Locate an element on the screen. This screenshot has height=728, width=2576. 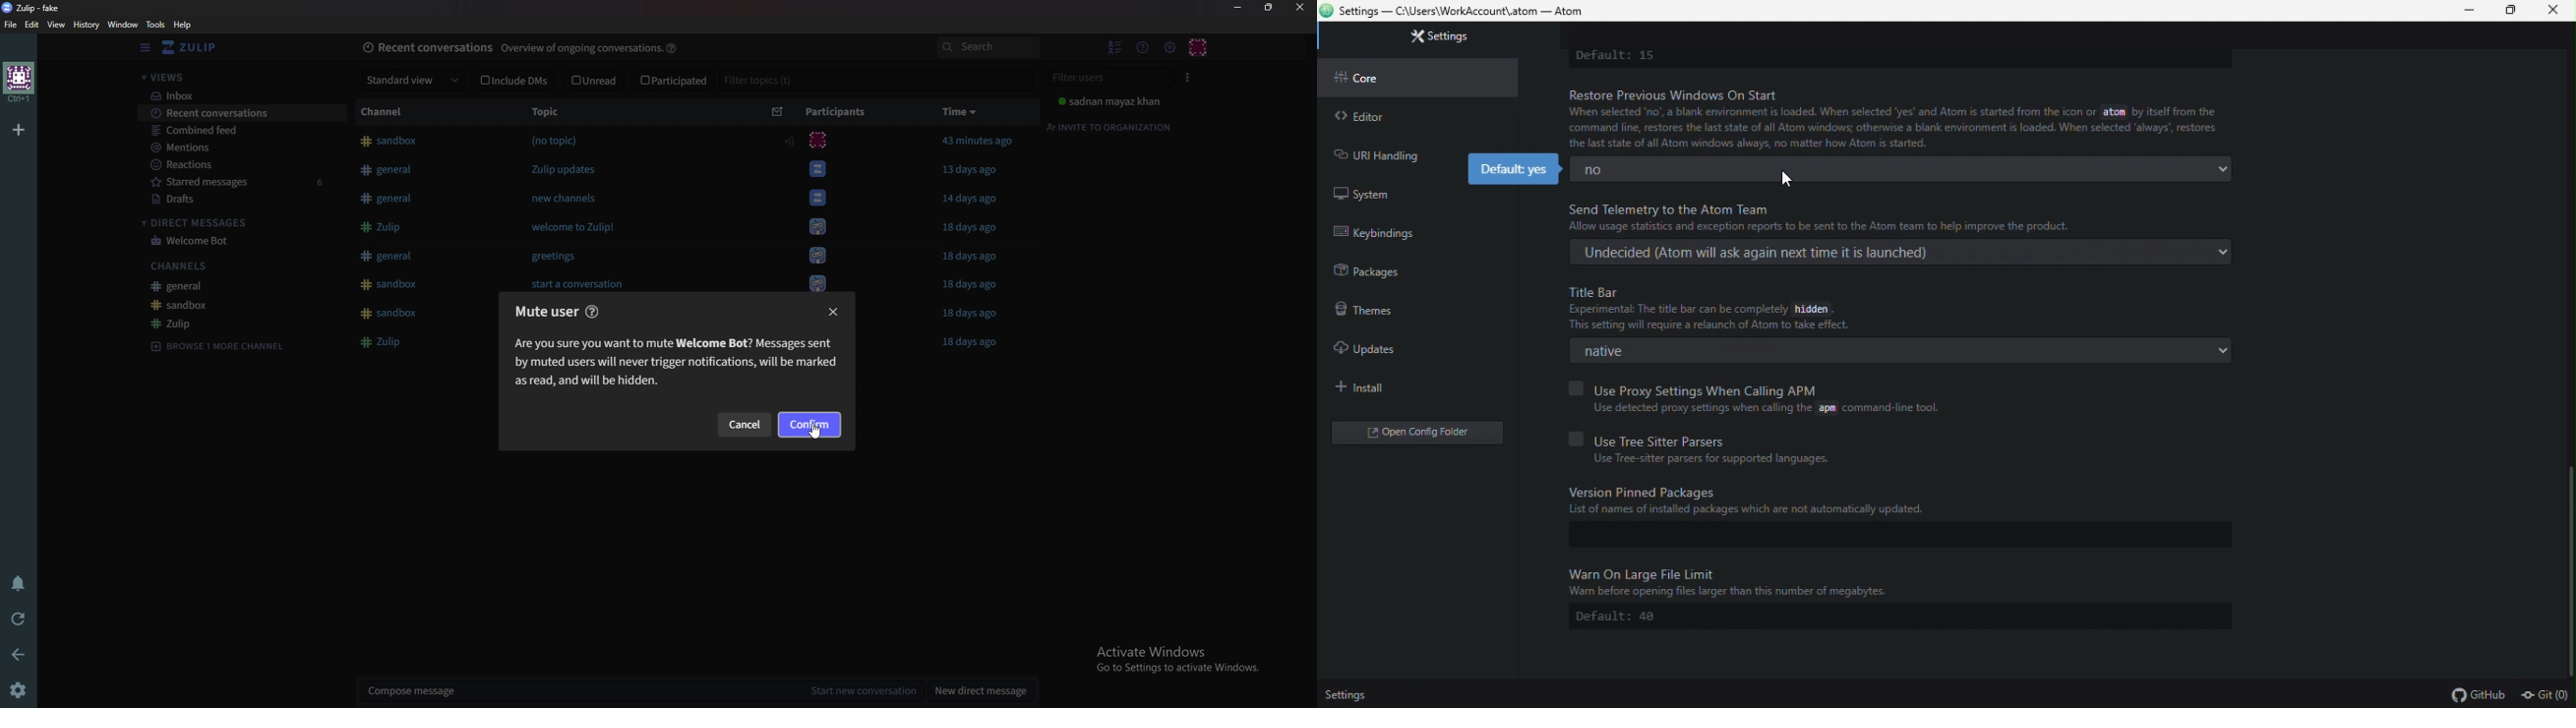
Recent conversations is located at coordinates (240, 115).